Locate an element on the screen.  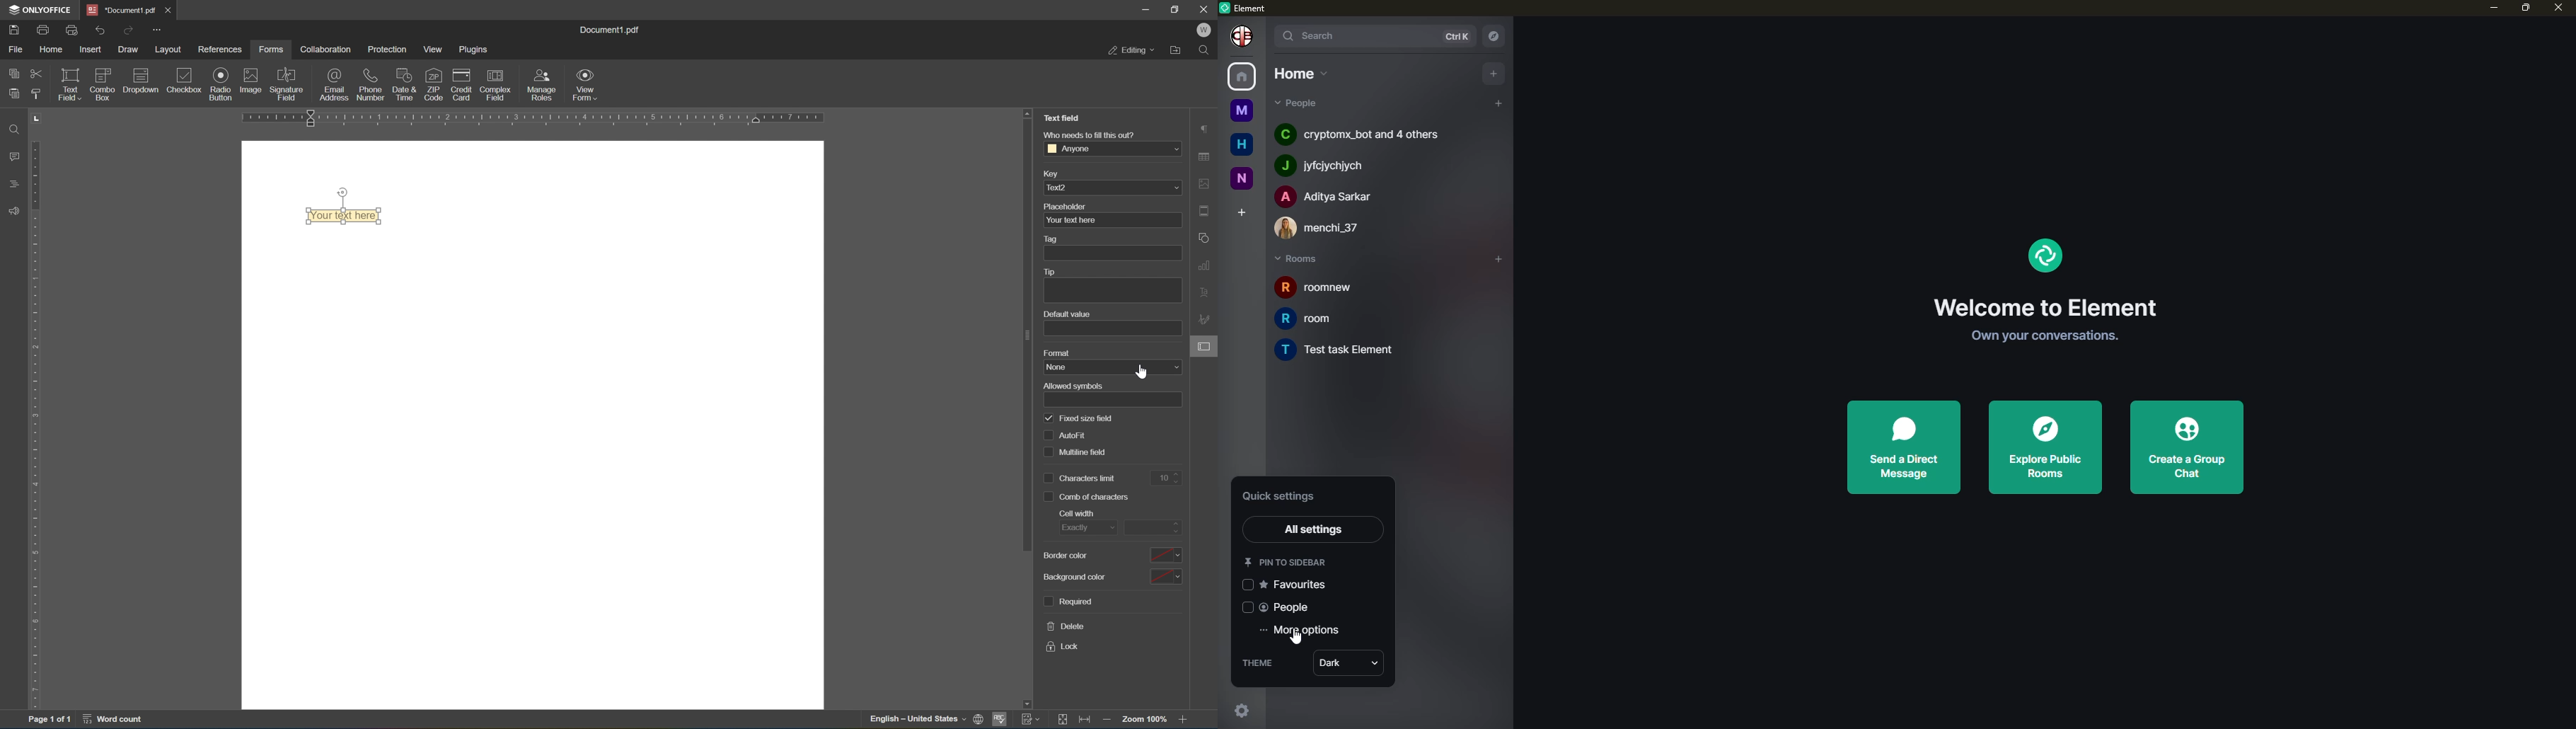
people is located at coordinates (1330, 226).